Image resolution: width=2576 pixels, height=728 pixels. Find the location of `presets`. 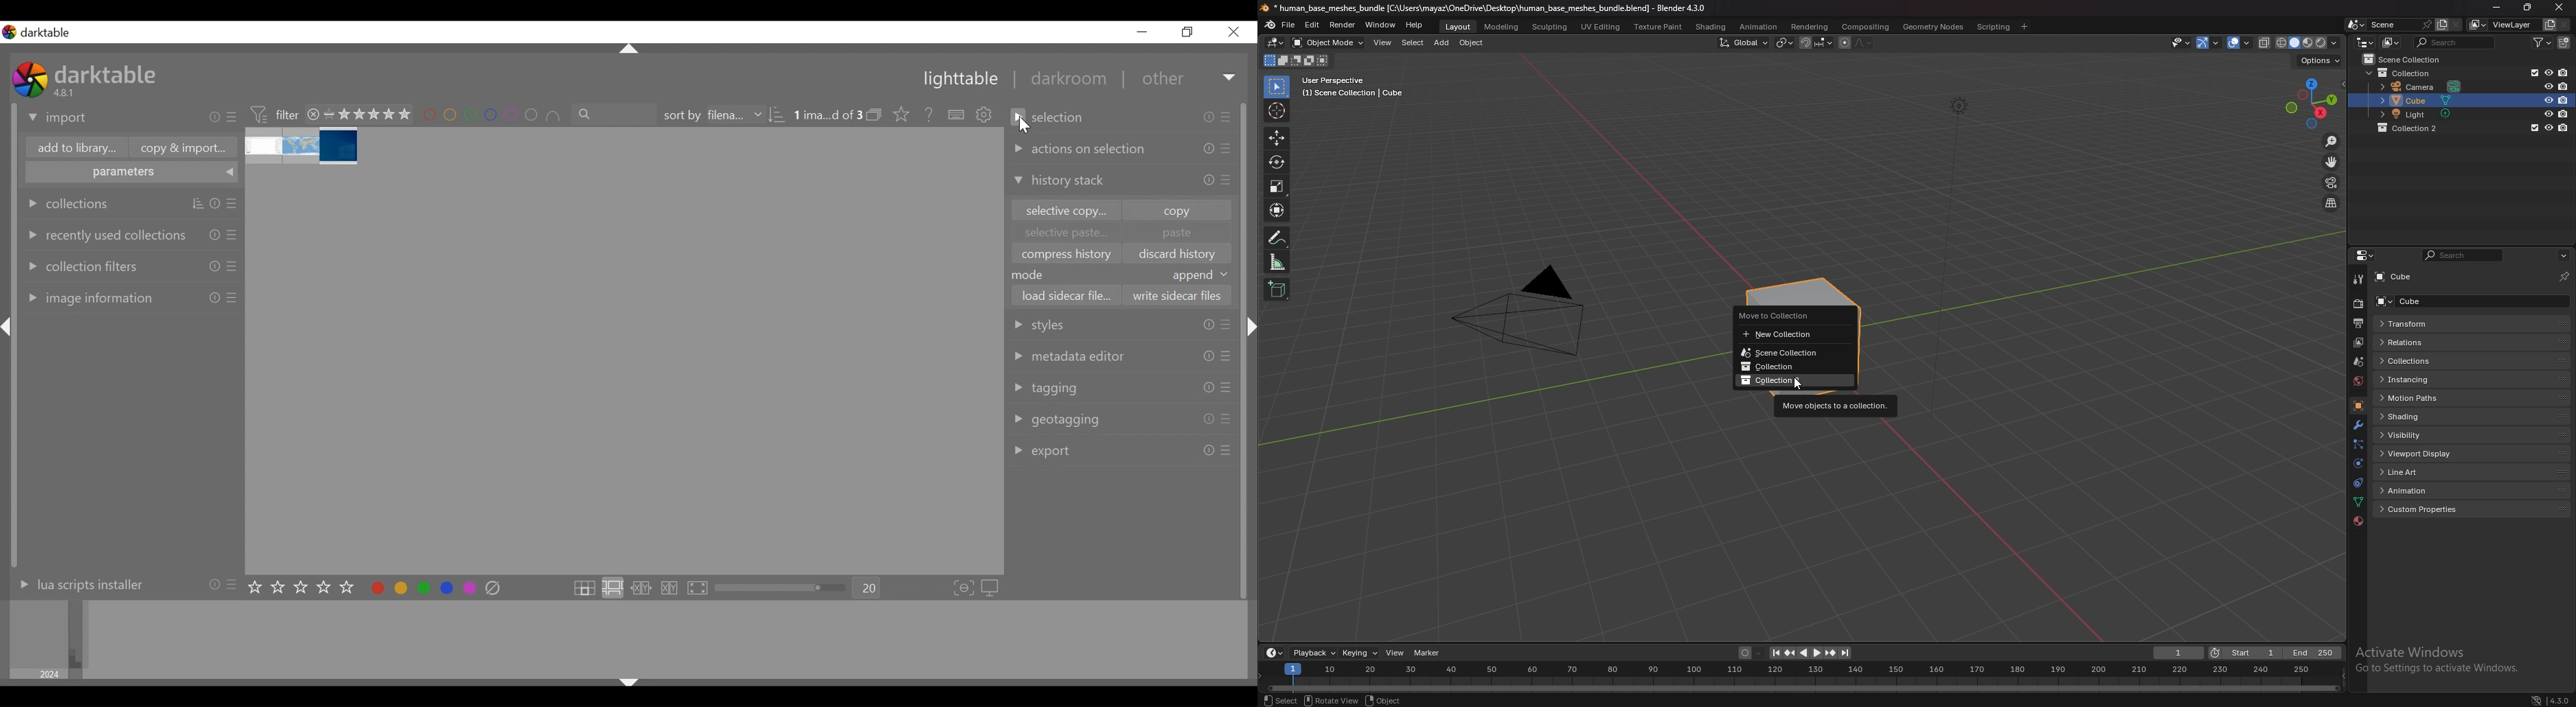

presets is located at coordinates (1226, 389).